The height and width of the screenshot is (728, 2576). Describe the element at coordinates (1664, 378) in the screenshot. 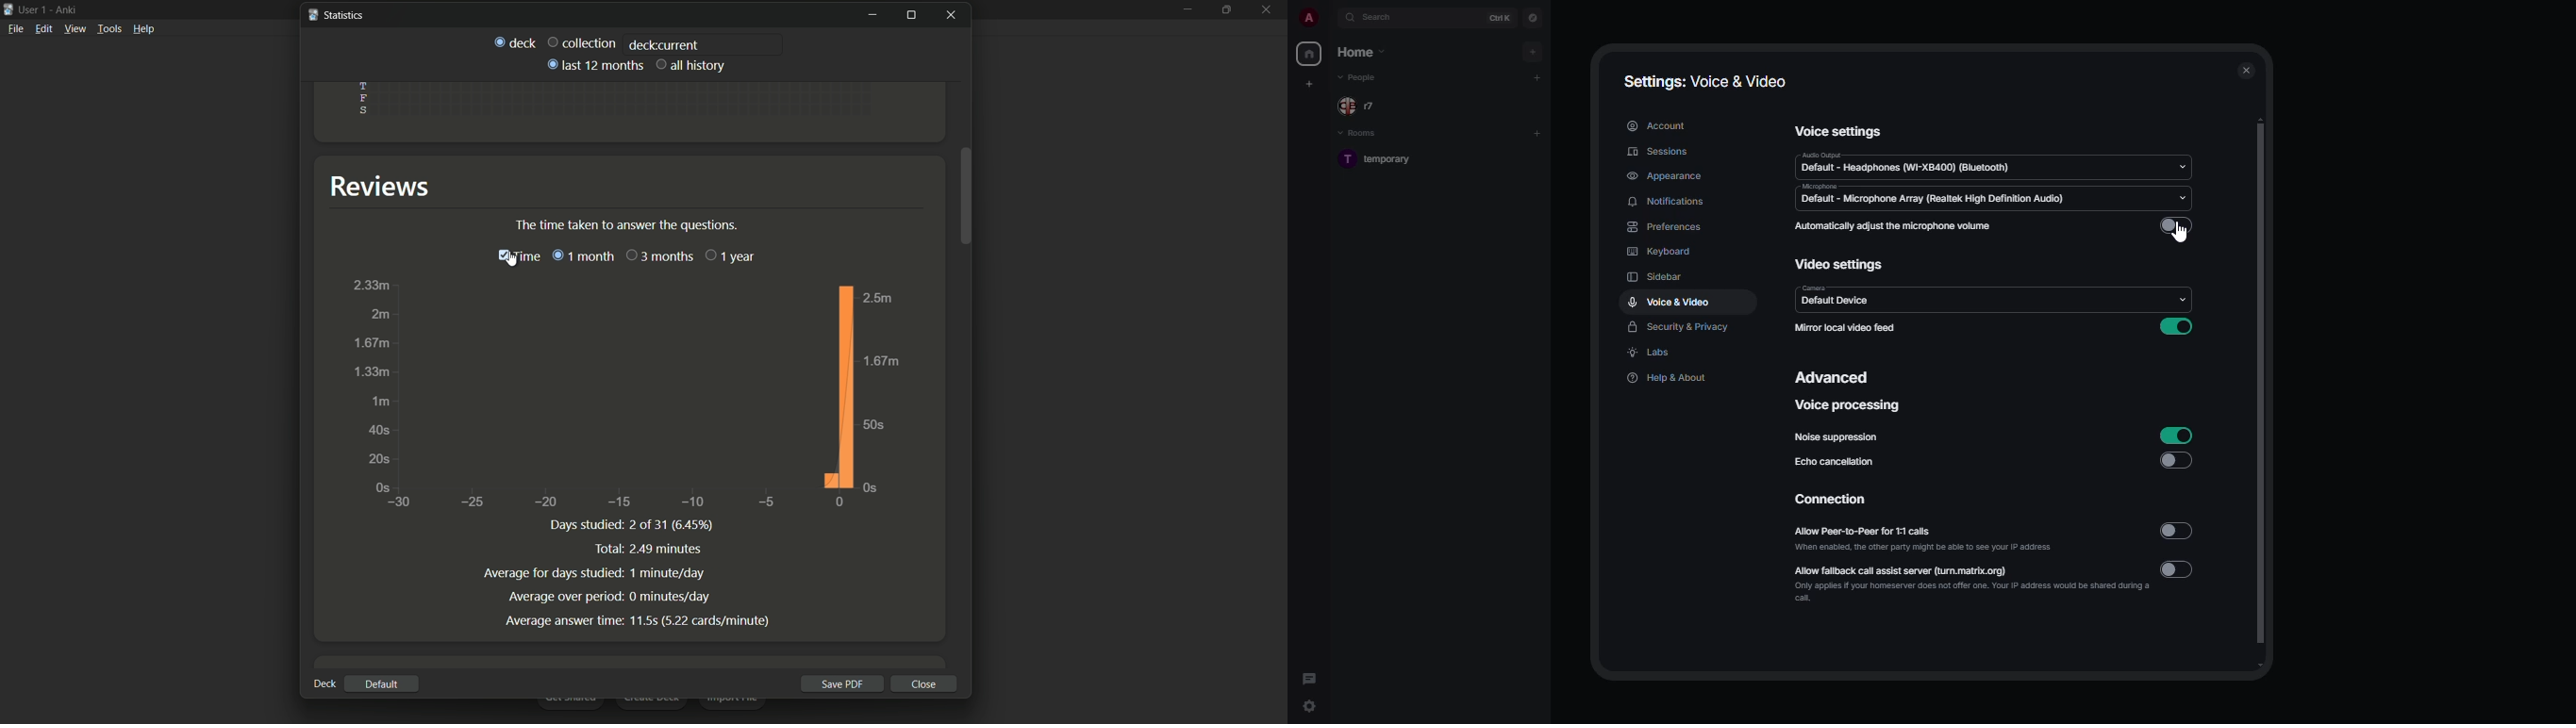

I see `help & about` at that location.